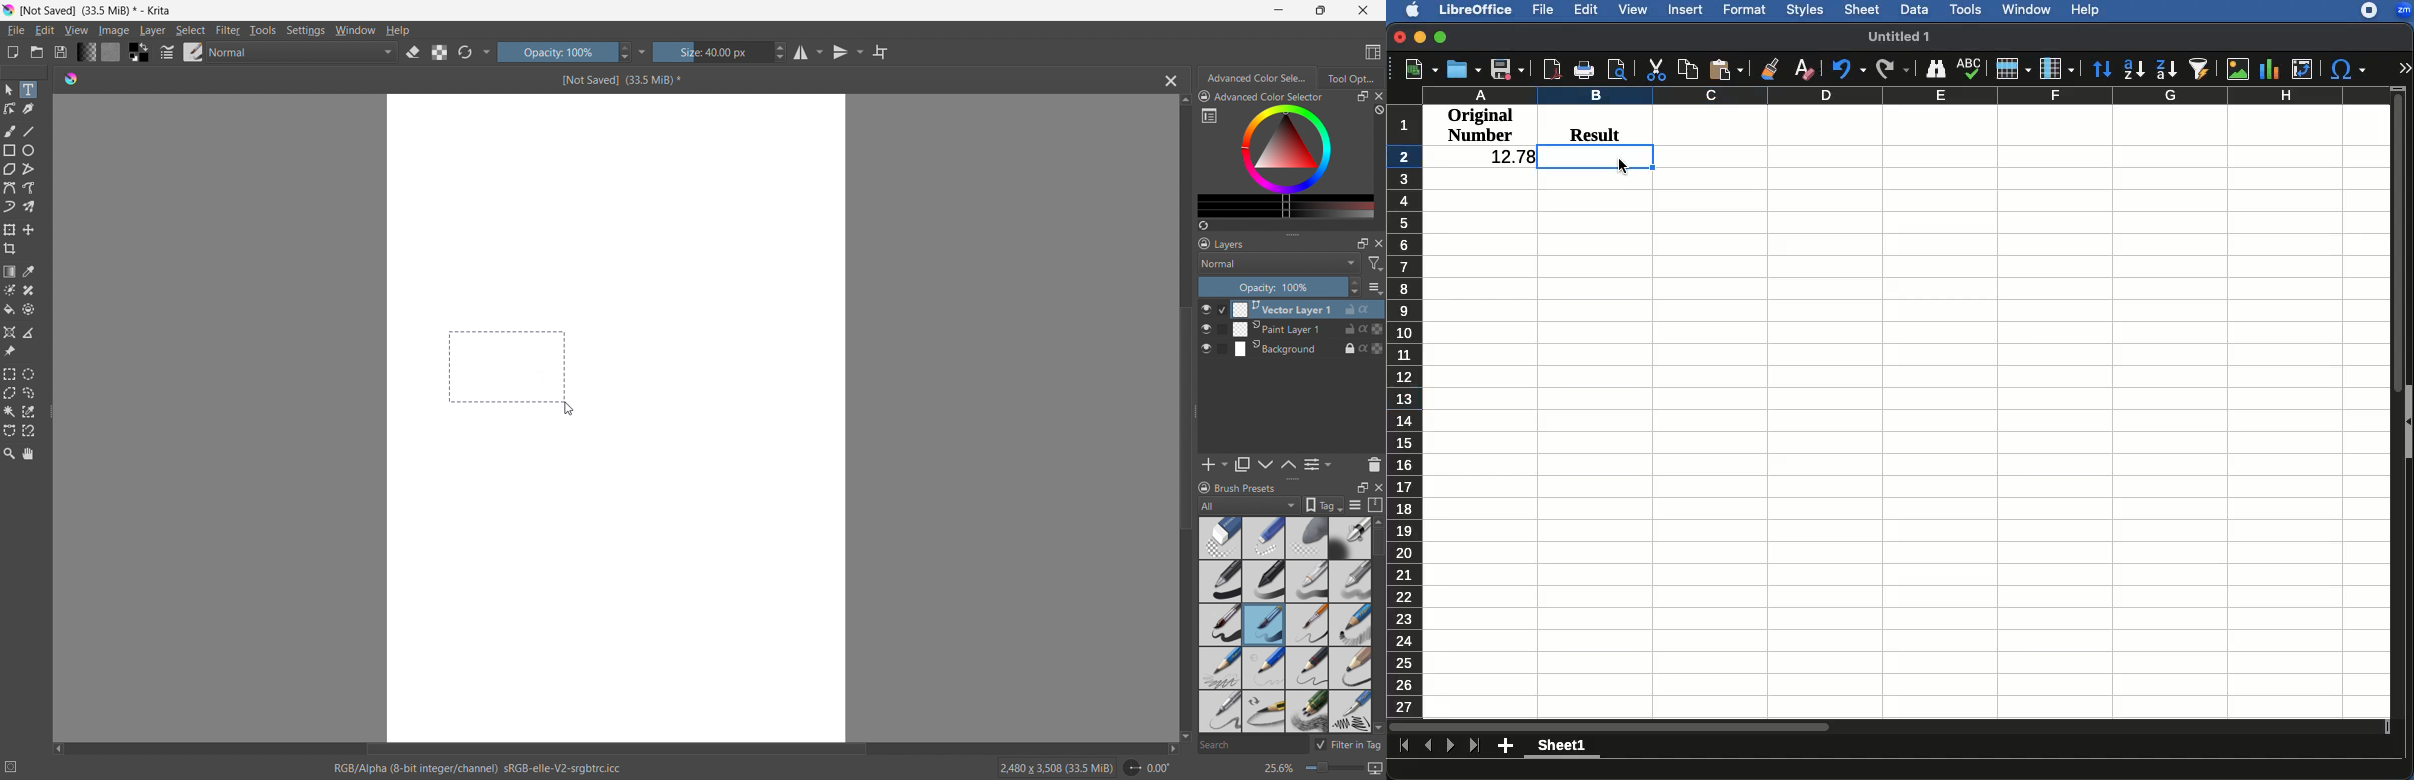 The width and height of the screenshot is (2436, 784). I want to click on freehand path tool, so click(29, 188).